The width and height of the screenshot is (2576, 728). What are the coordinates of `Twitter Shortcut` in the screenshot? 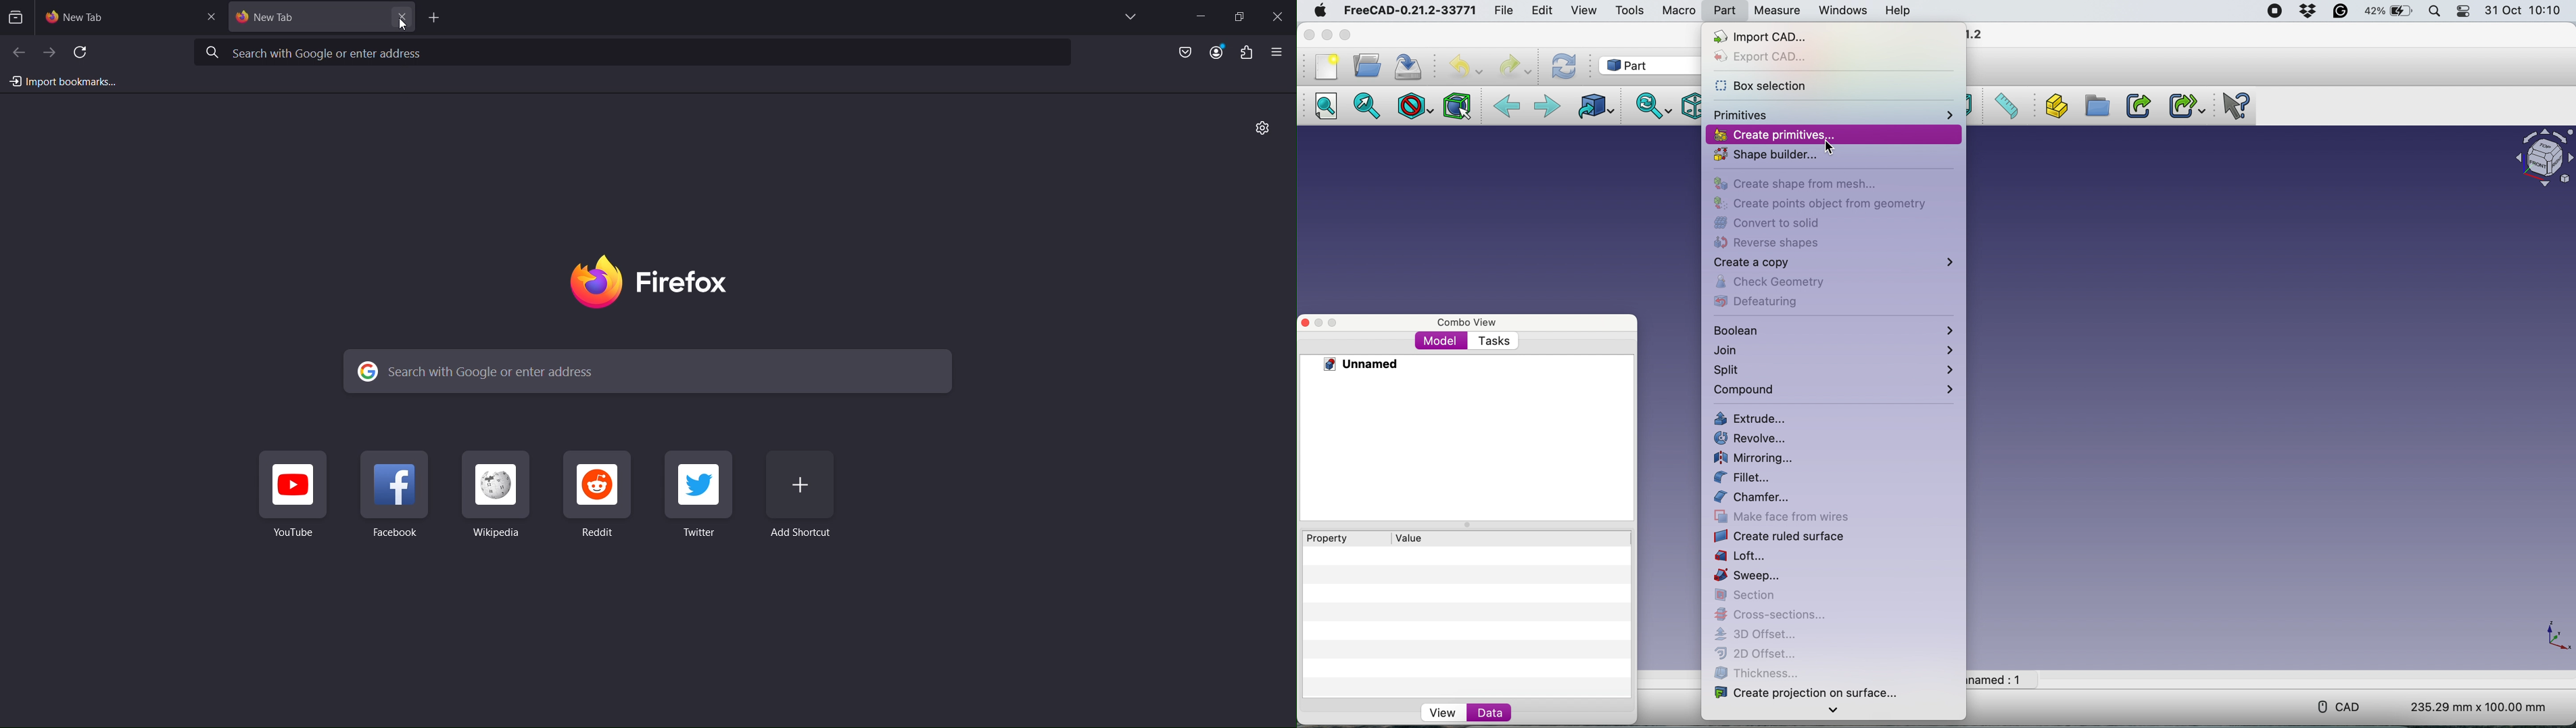 It's located at (701, 501).